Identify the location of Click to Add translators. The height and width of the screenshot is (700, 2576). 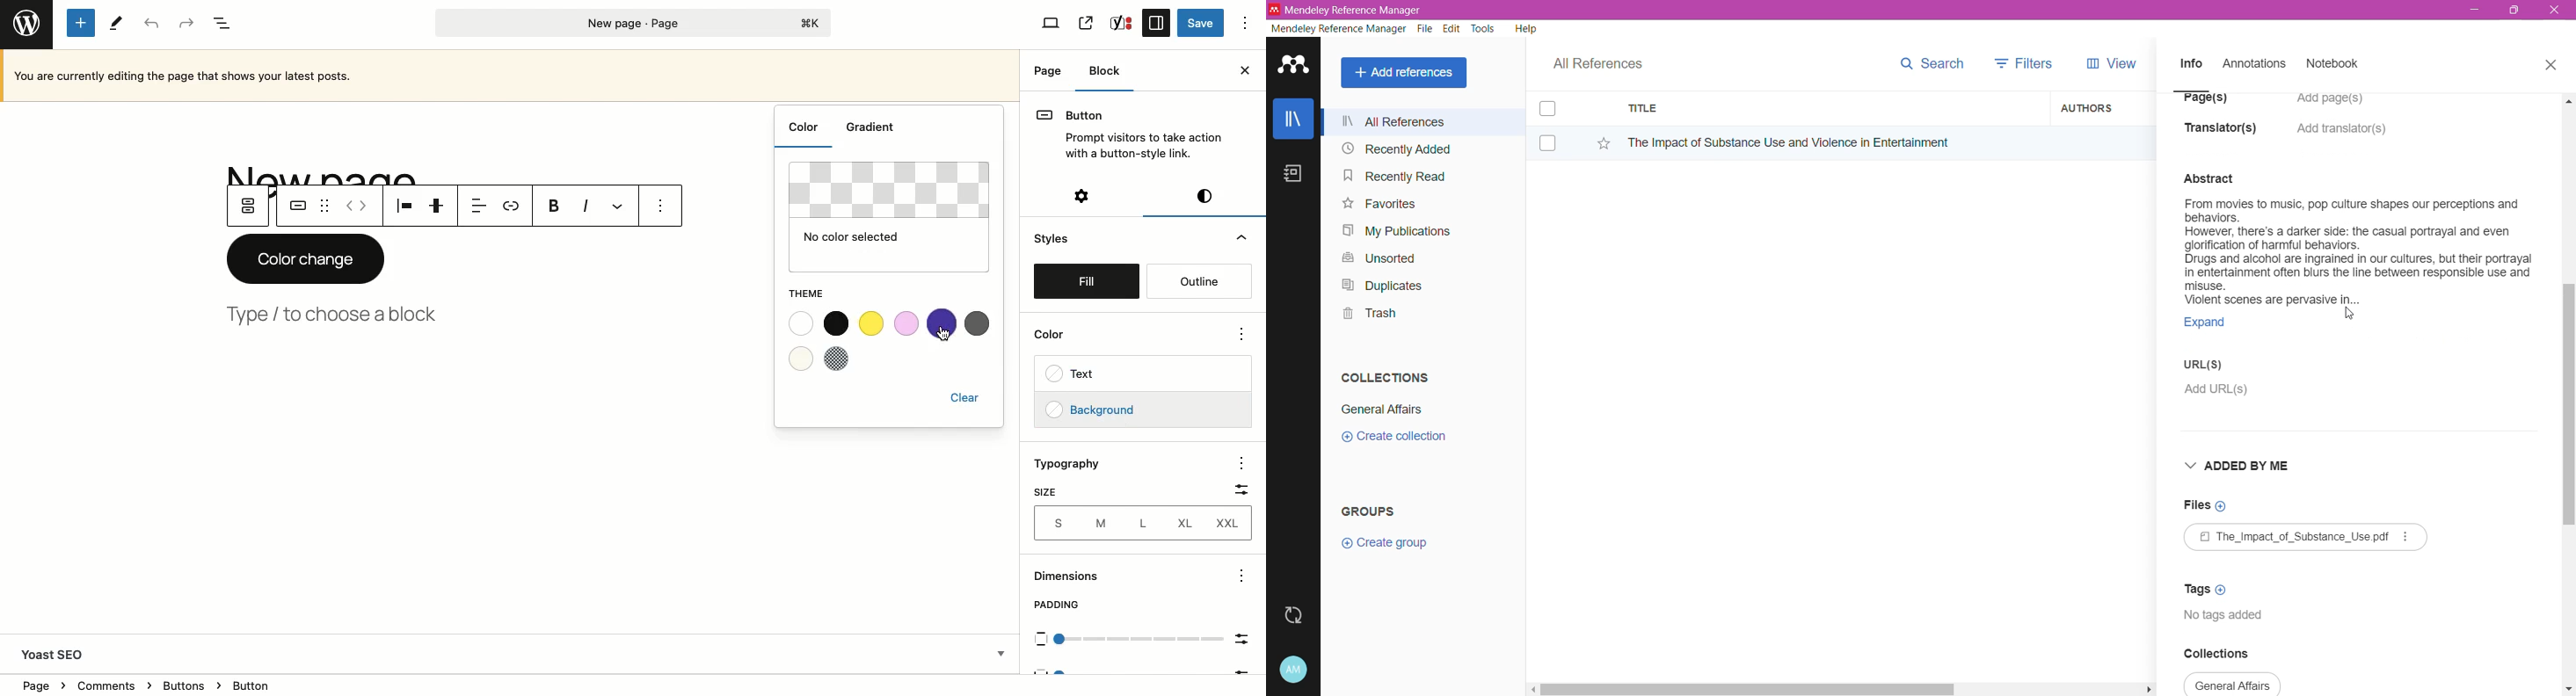
(2344, 136).